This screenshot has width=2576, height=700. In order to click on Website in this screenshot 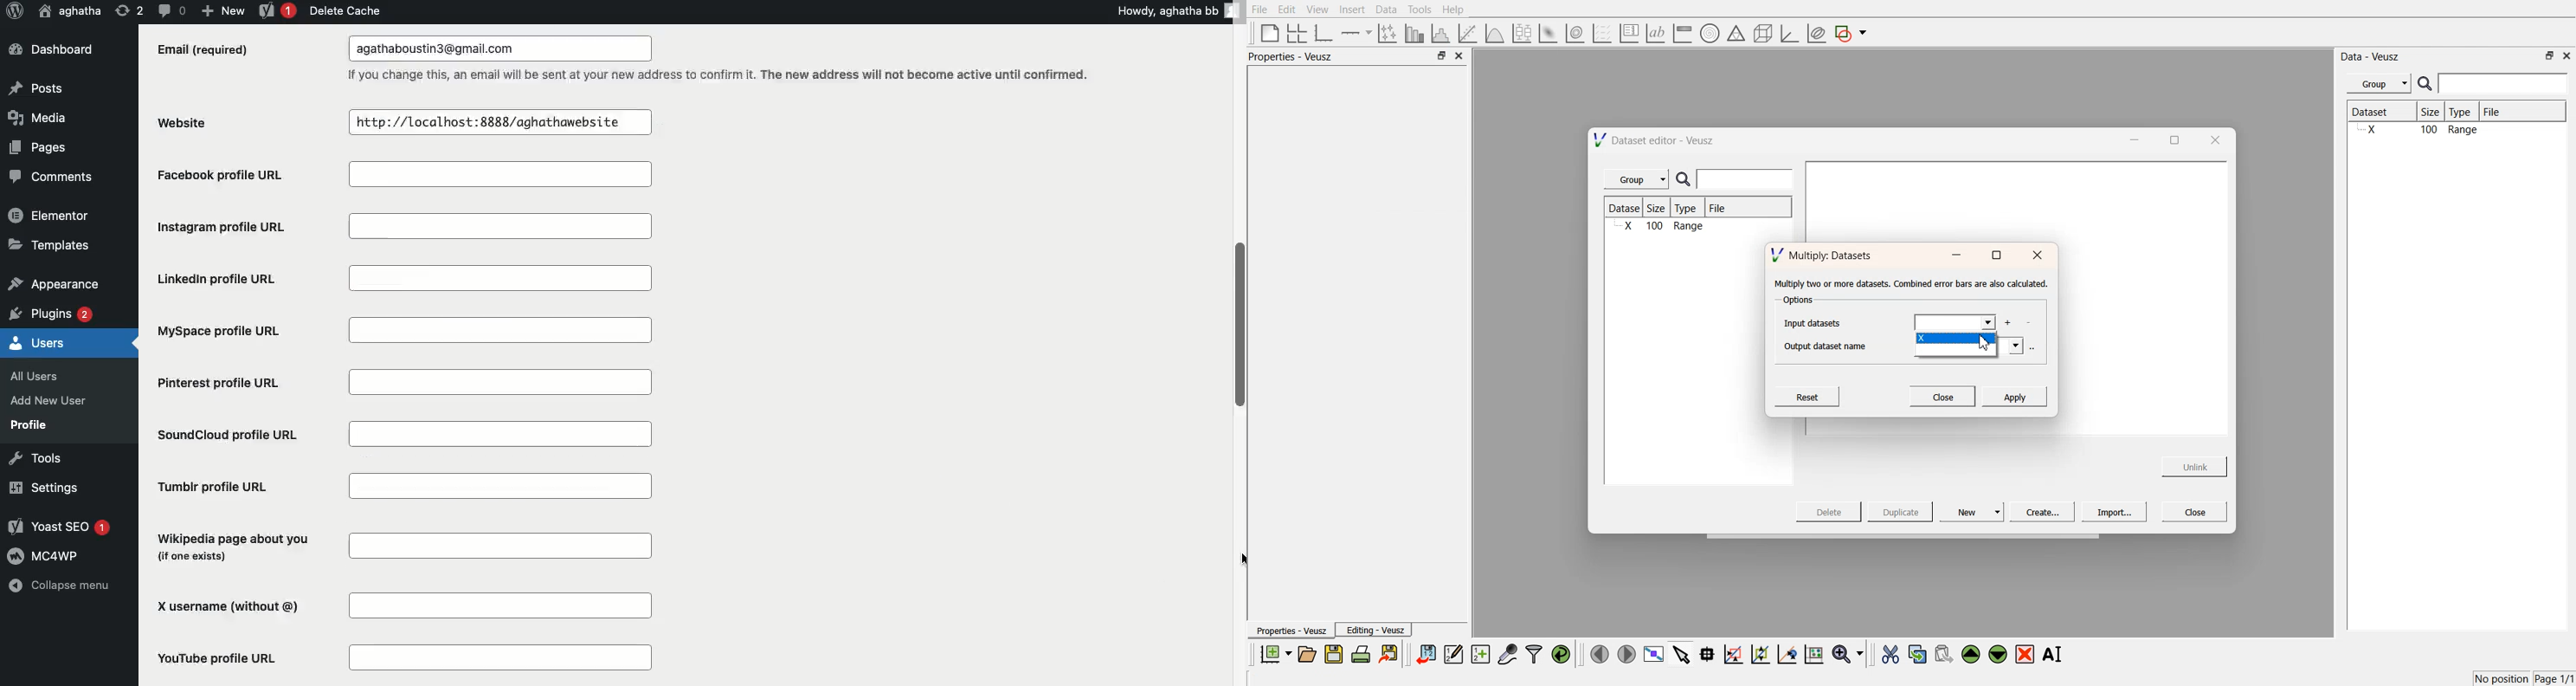, I will do `click(188, 122)`.